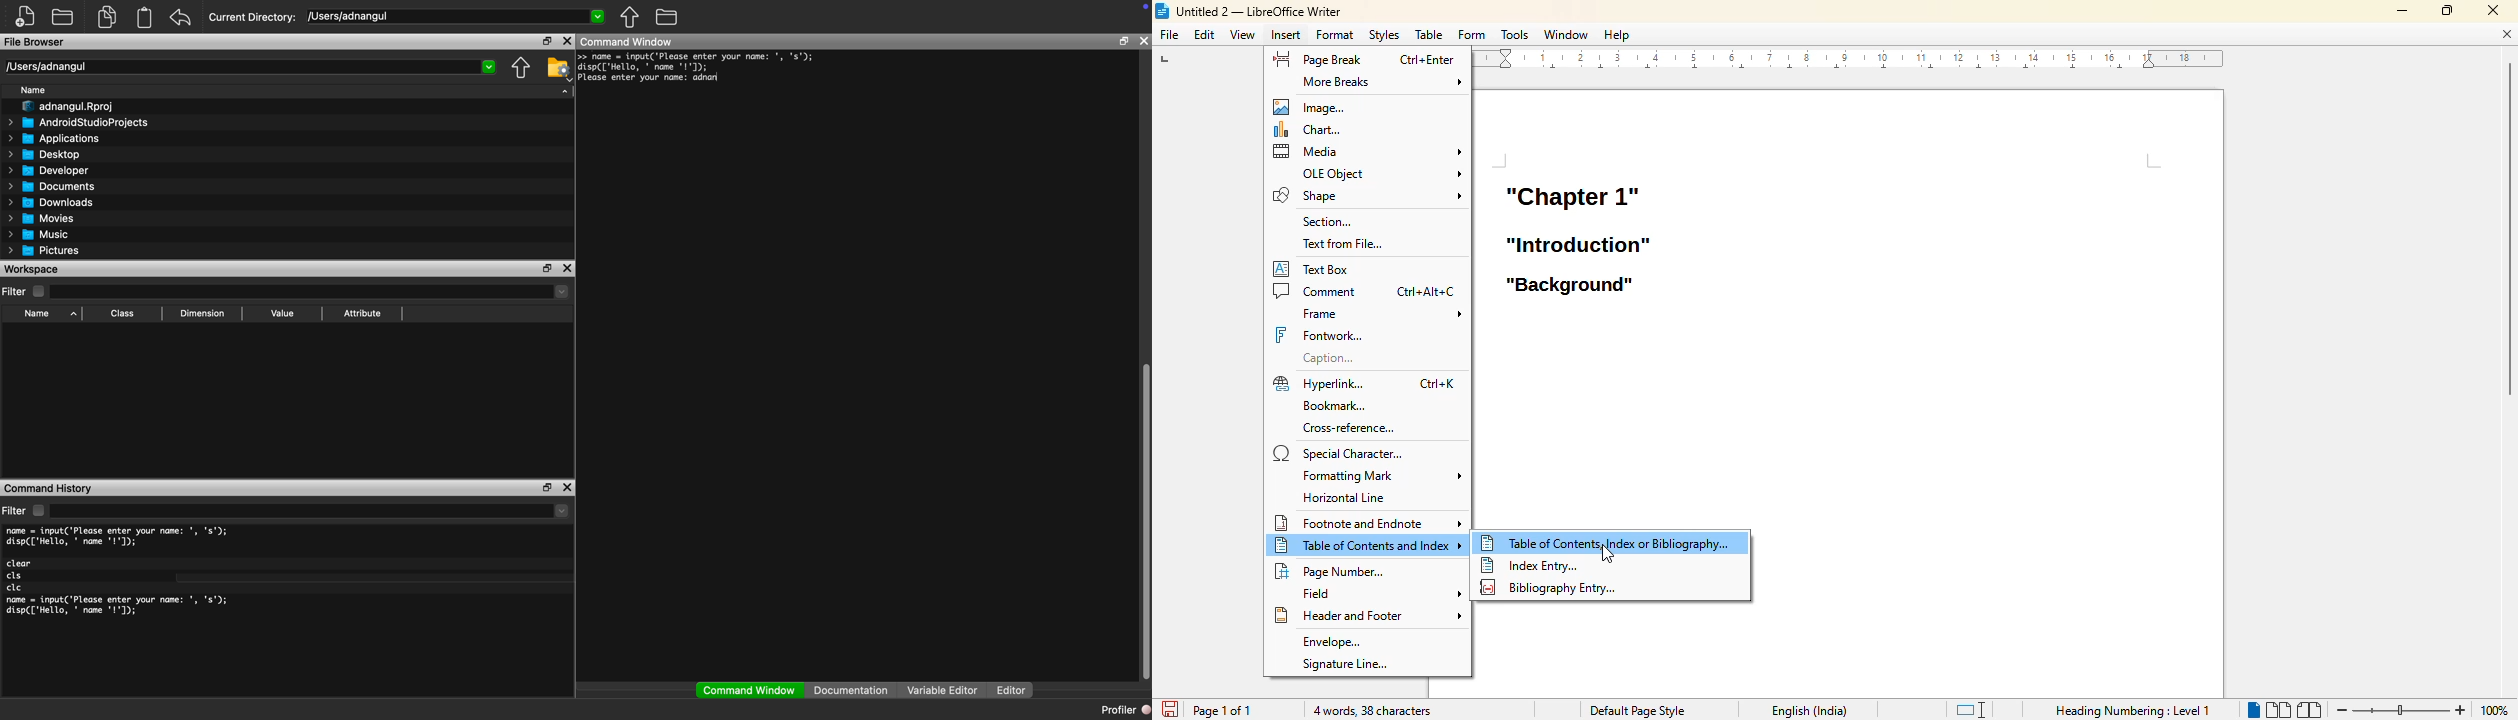  What do you see at coordinates (1144, 518) in the screenshot?
I see `scroll bar` at bounding box center [1144, 518].